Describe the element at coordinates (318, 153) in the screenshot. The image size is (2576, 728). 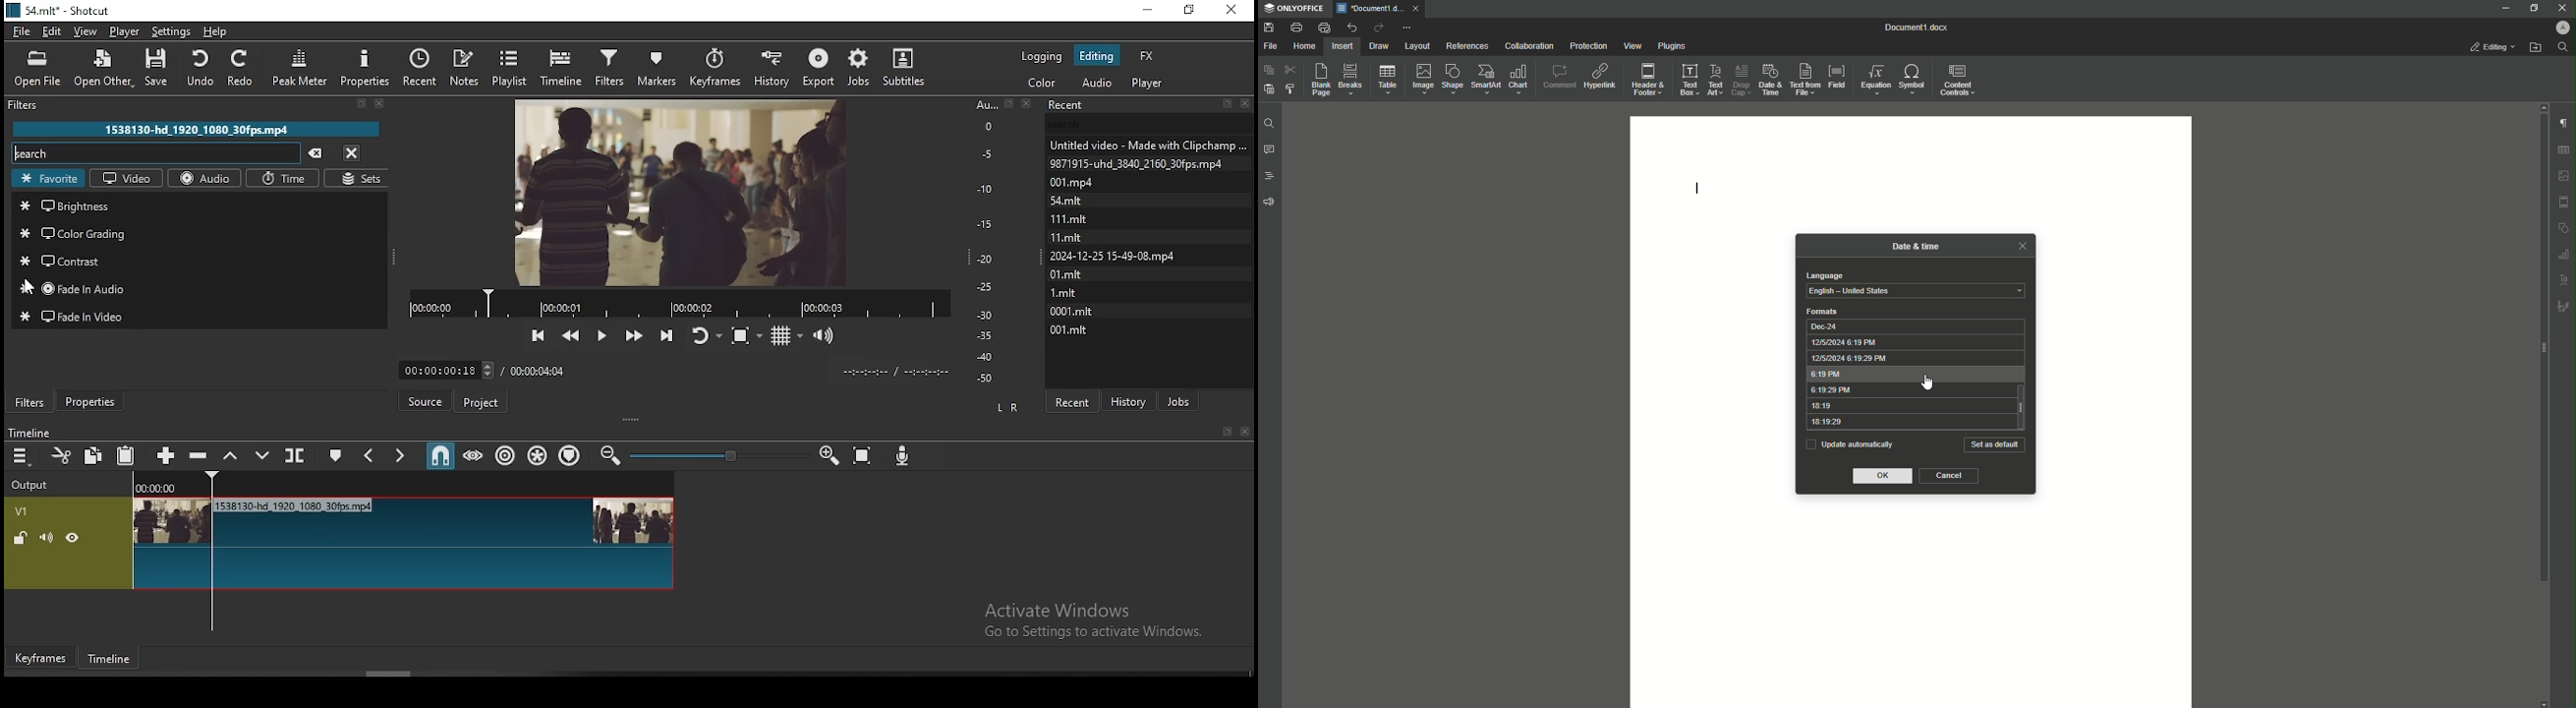
I see `clear searches` at that location.